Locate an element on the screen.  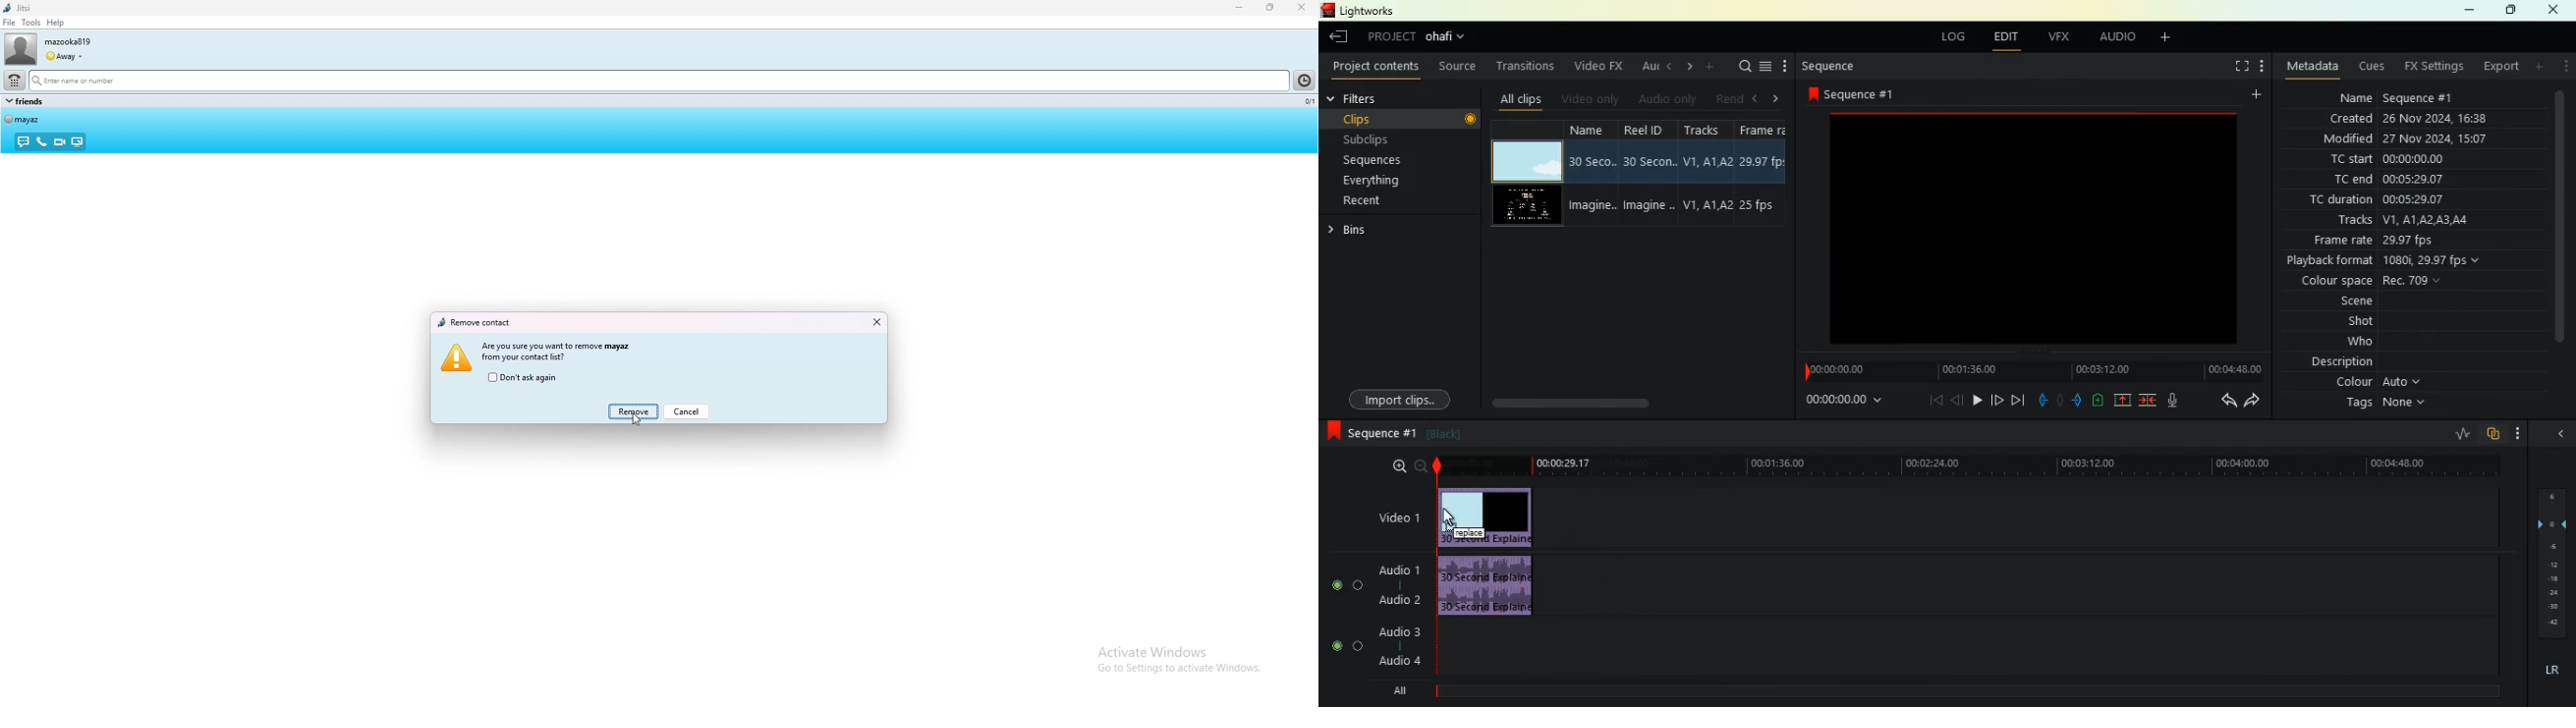
edit is located at coordinates (2000, 36).